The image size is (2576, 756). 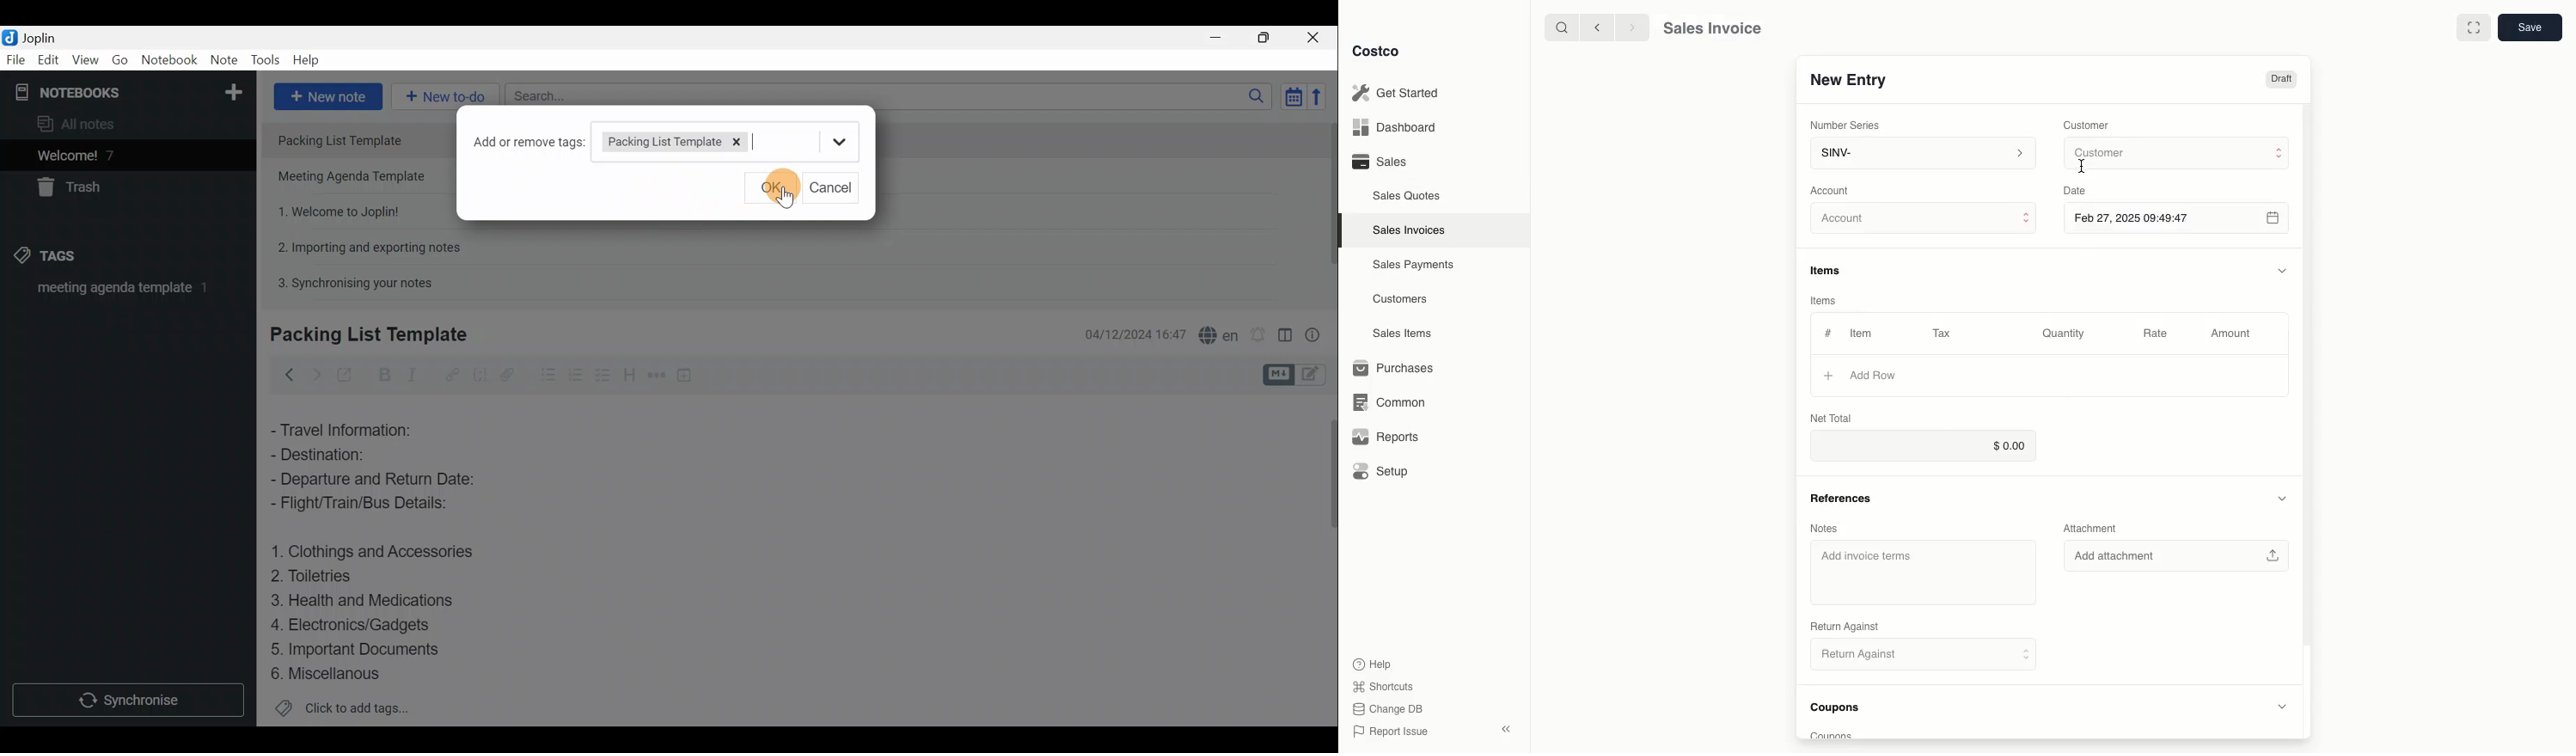 What do you see at coordinates (2179, 154) in the screenshot?
I see `Customer` at bounding box center [2179, 154].